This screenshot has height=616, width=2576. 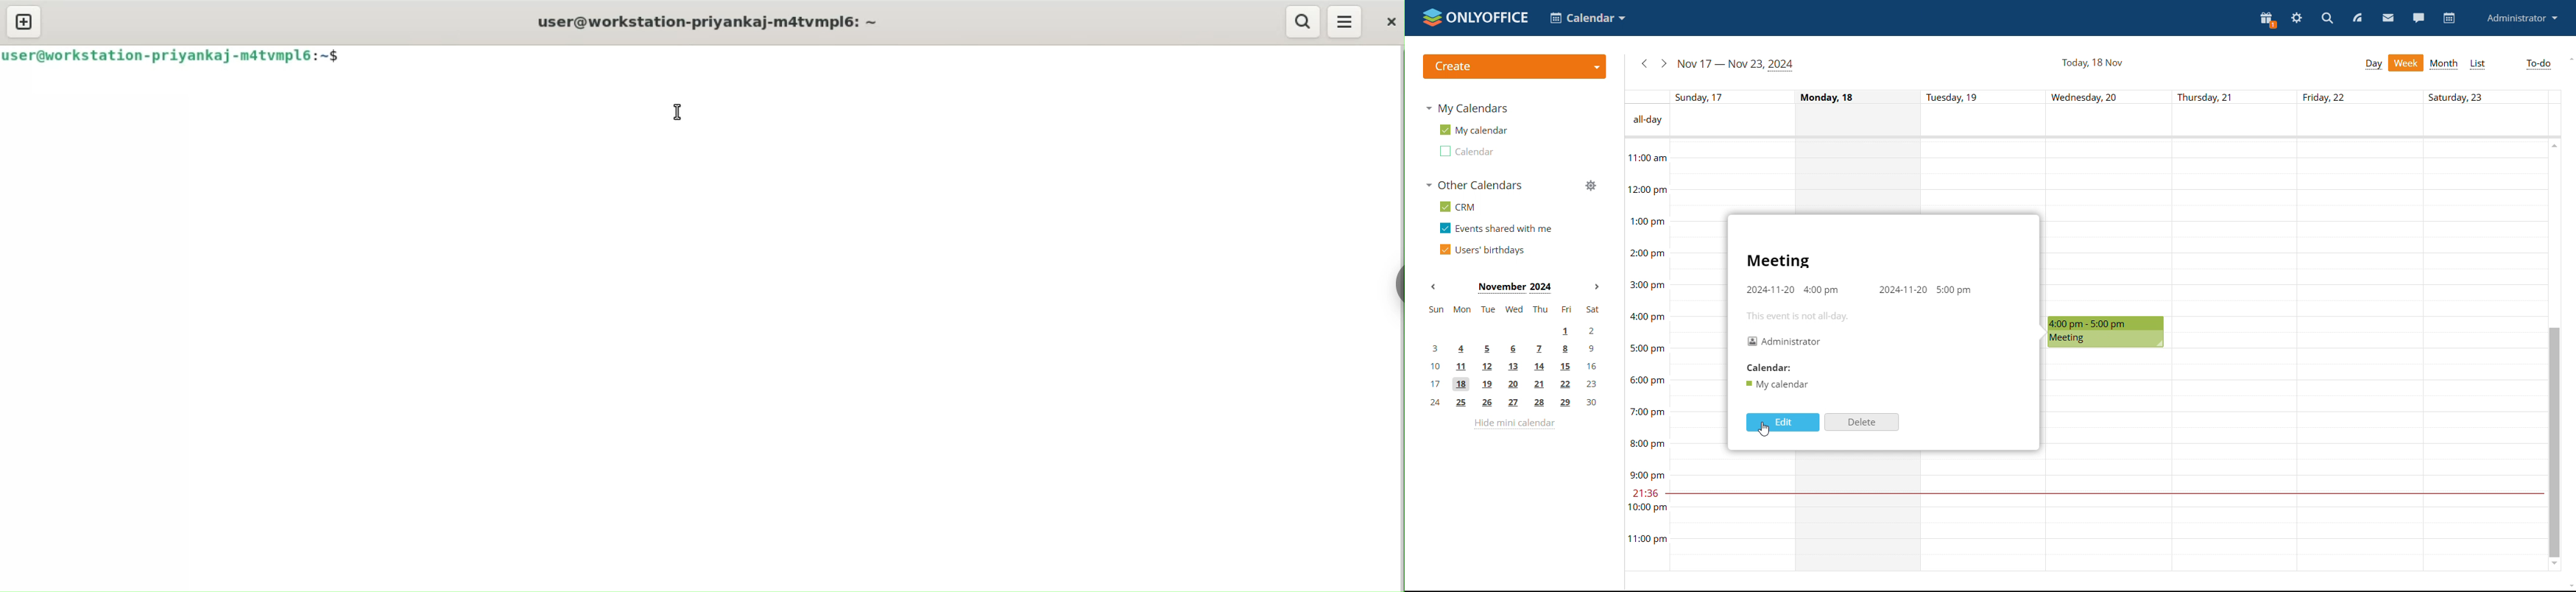 I want to click on logo, so click(x=1474, y=17).